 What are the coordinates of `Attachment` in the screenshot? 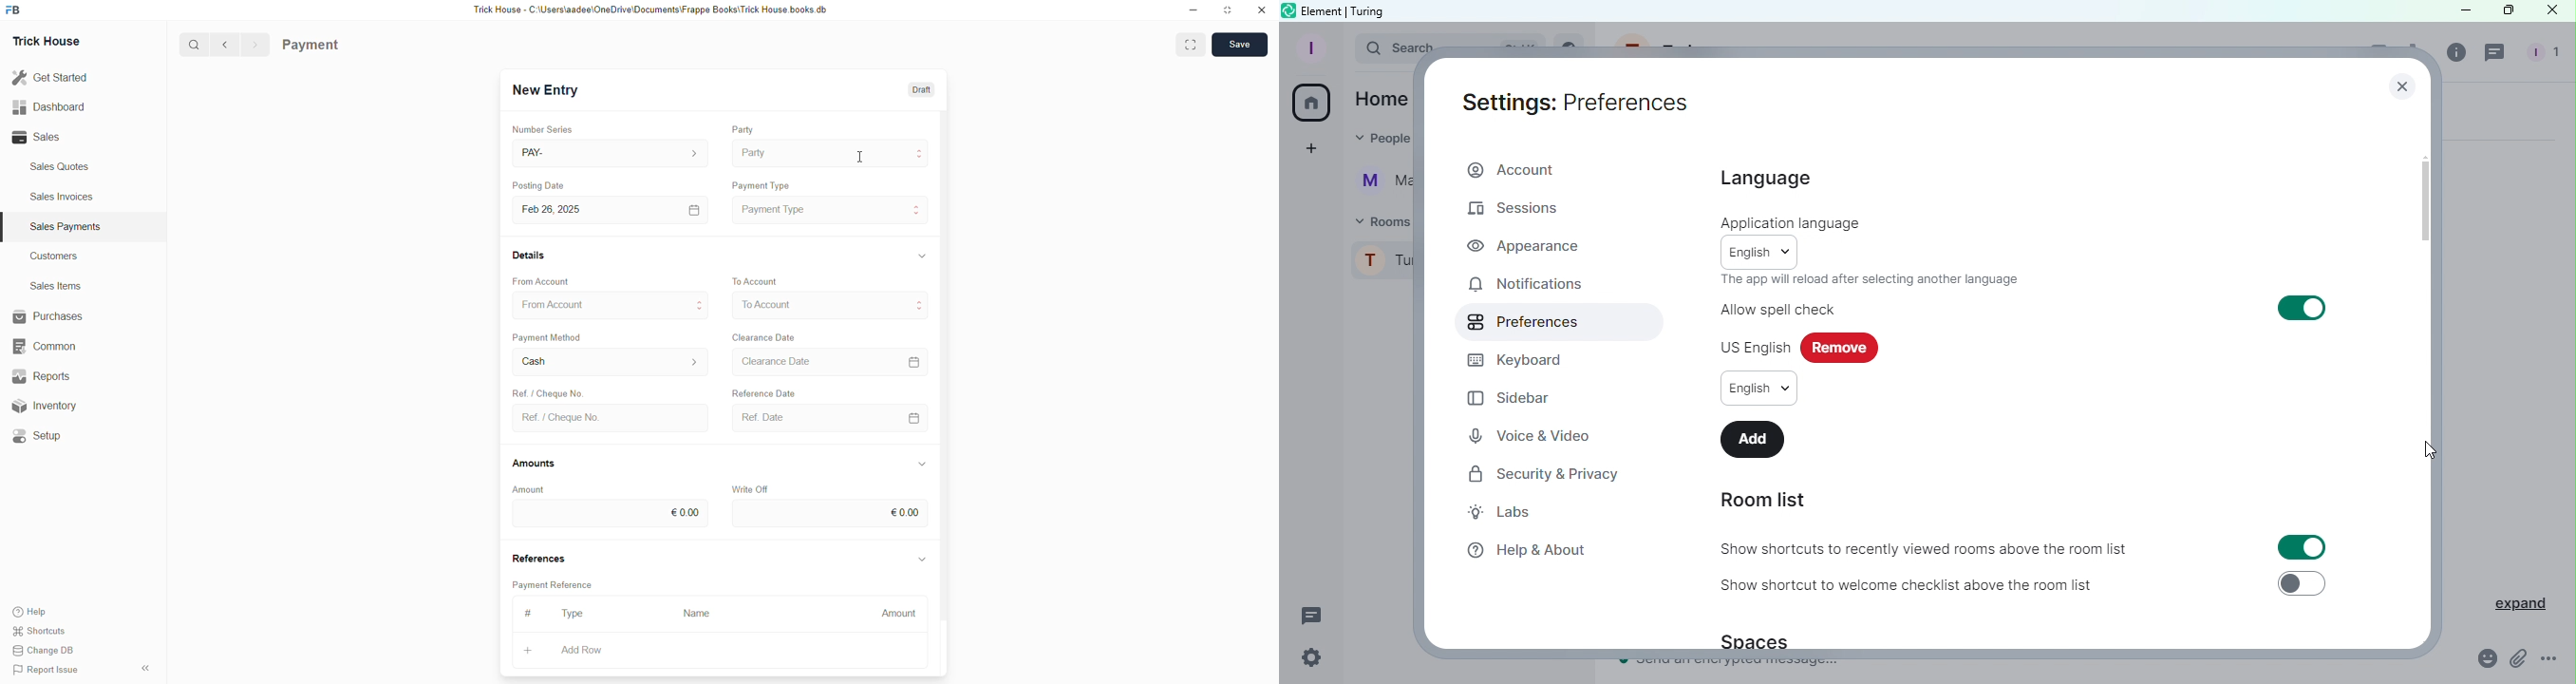 It's located at (2518, 660).